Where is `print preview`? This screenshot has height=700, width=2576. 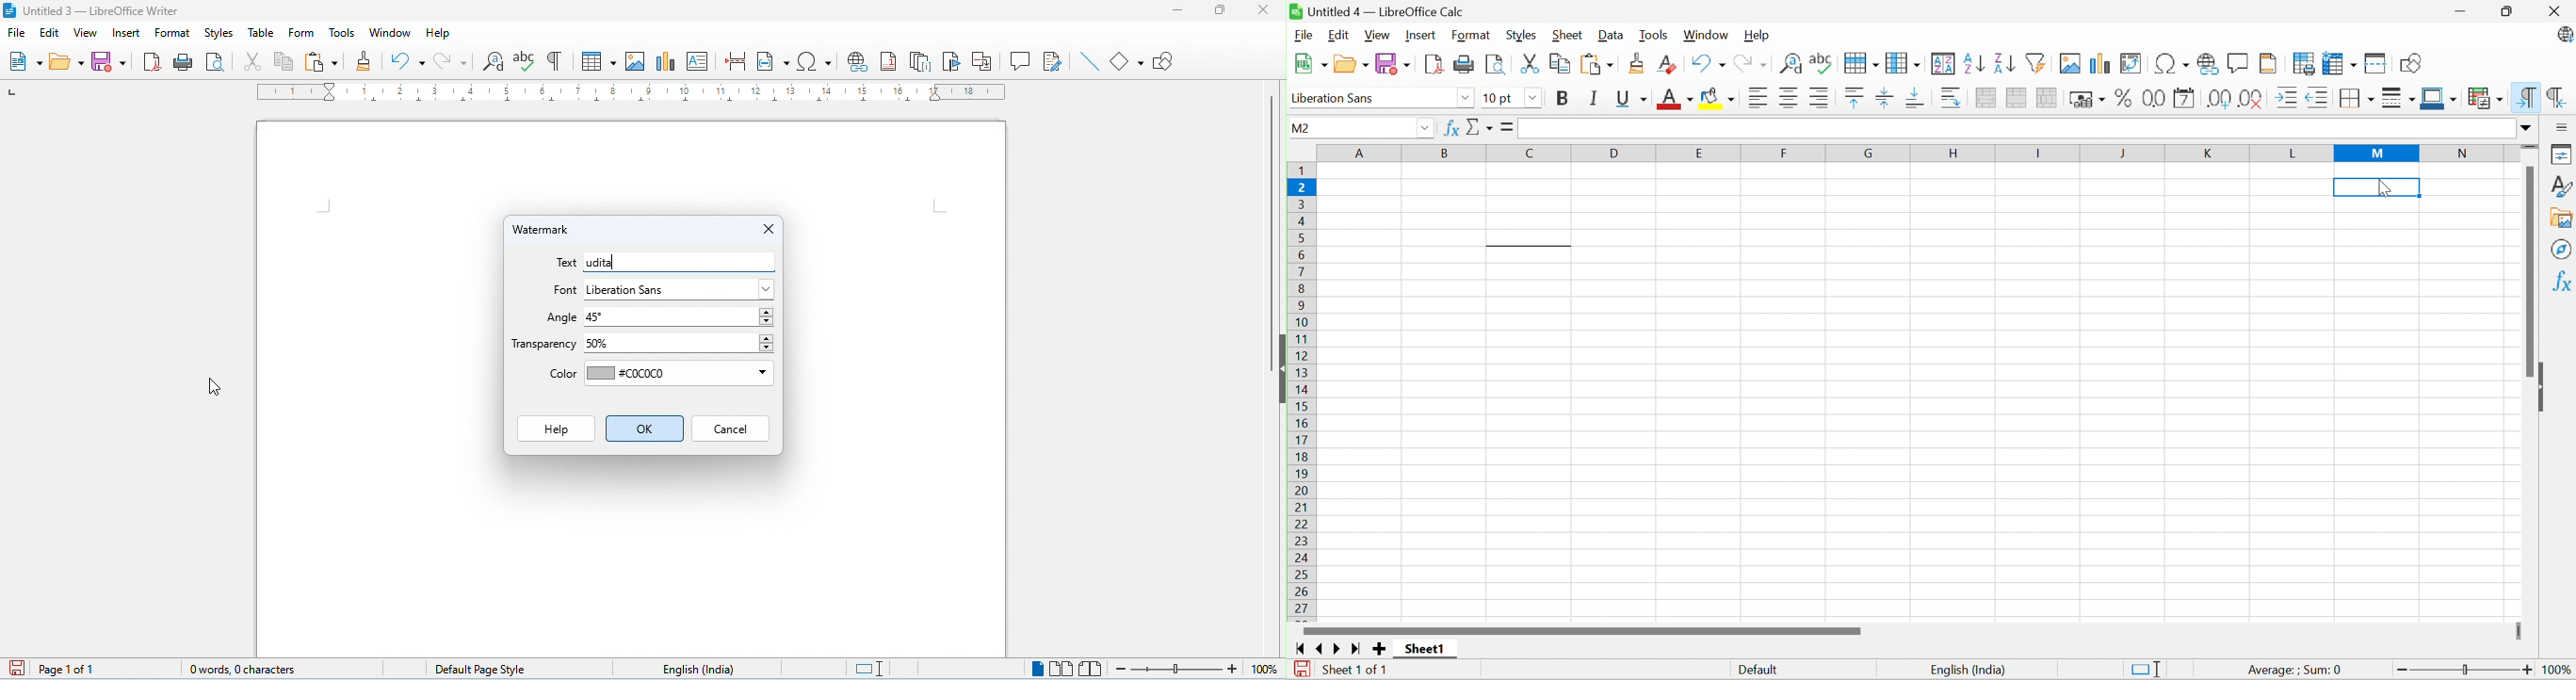
print preview is located at coordinates (216, 62).